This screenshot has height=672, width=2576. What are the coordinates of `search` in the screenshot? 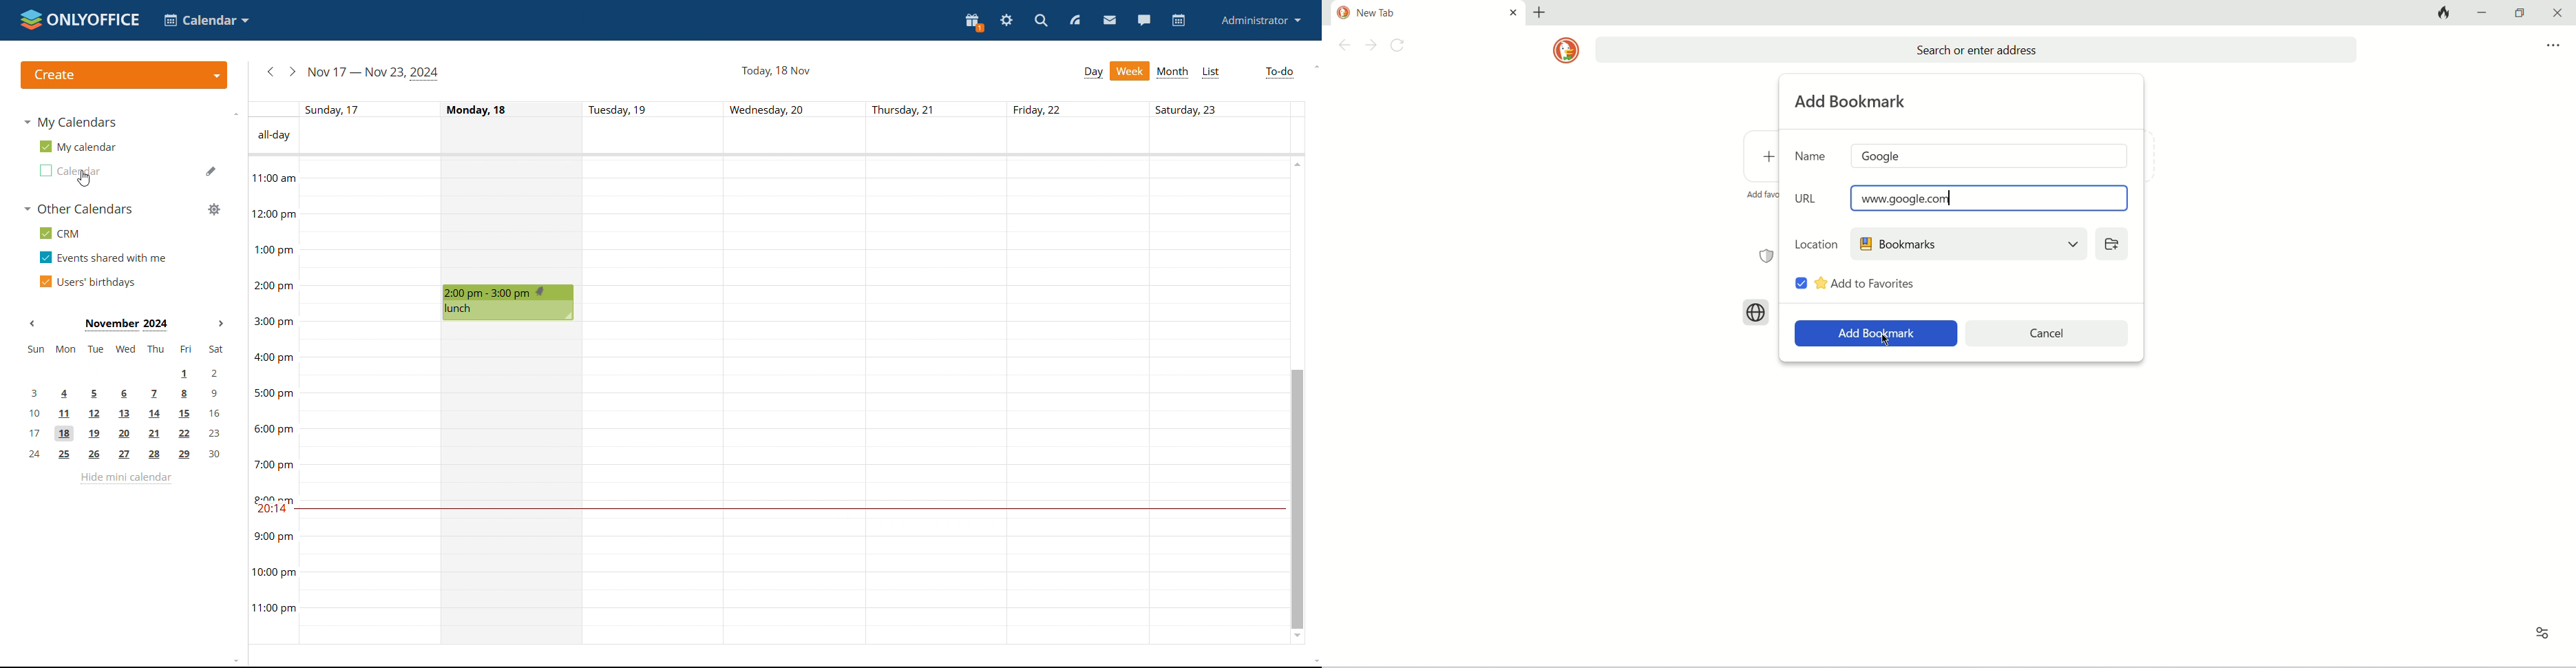 It's located at (1040, 21).